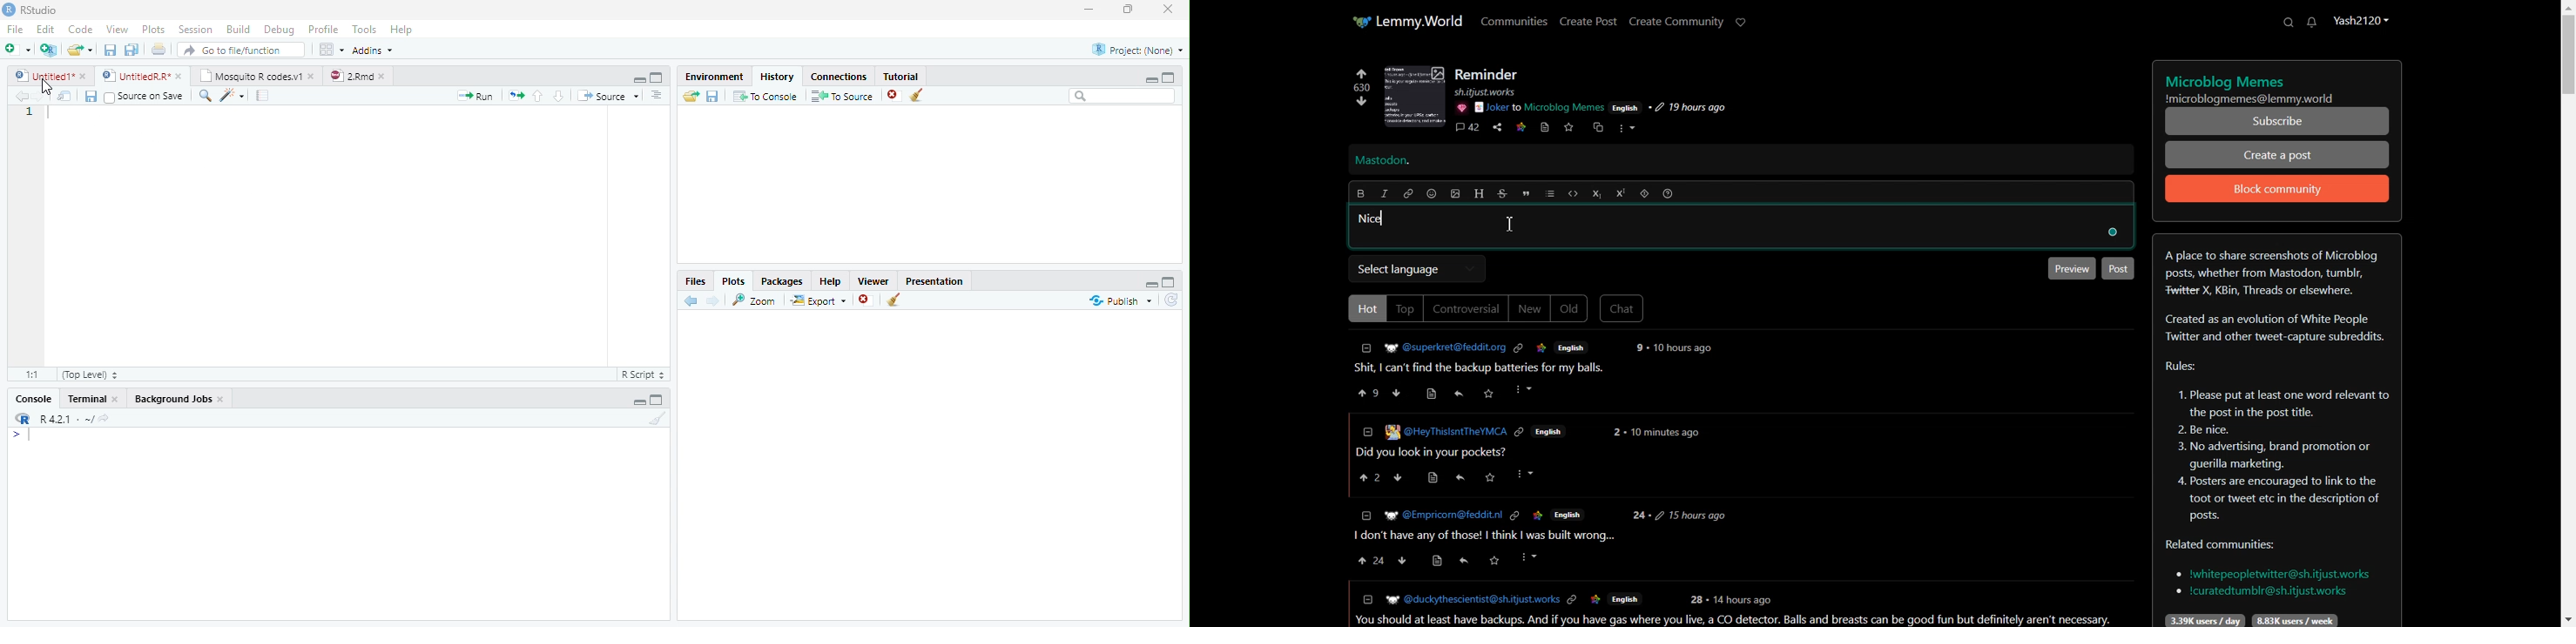  Describe the element at coordinates (239, 29) in the screenshot. I see `Build` at that location.